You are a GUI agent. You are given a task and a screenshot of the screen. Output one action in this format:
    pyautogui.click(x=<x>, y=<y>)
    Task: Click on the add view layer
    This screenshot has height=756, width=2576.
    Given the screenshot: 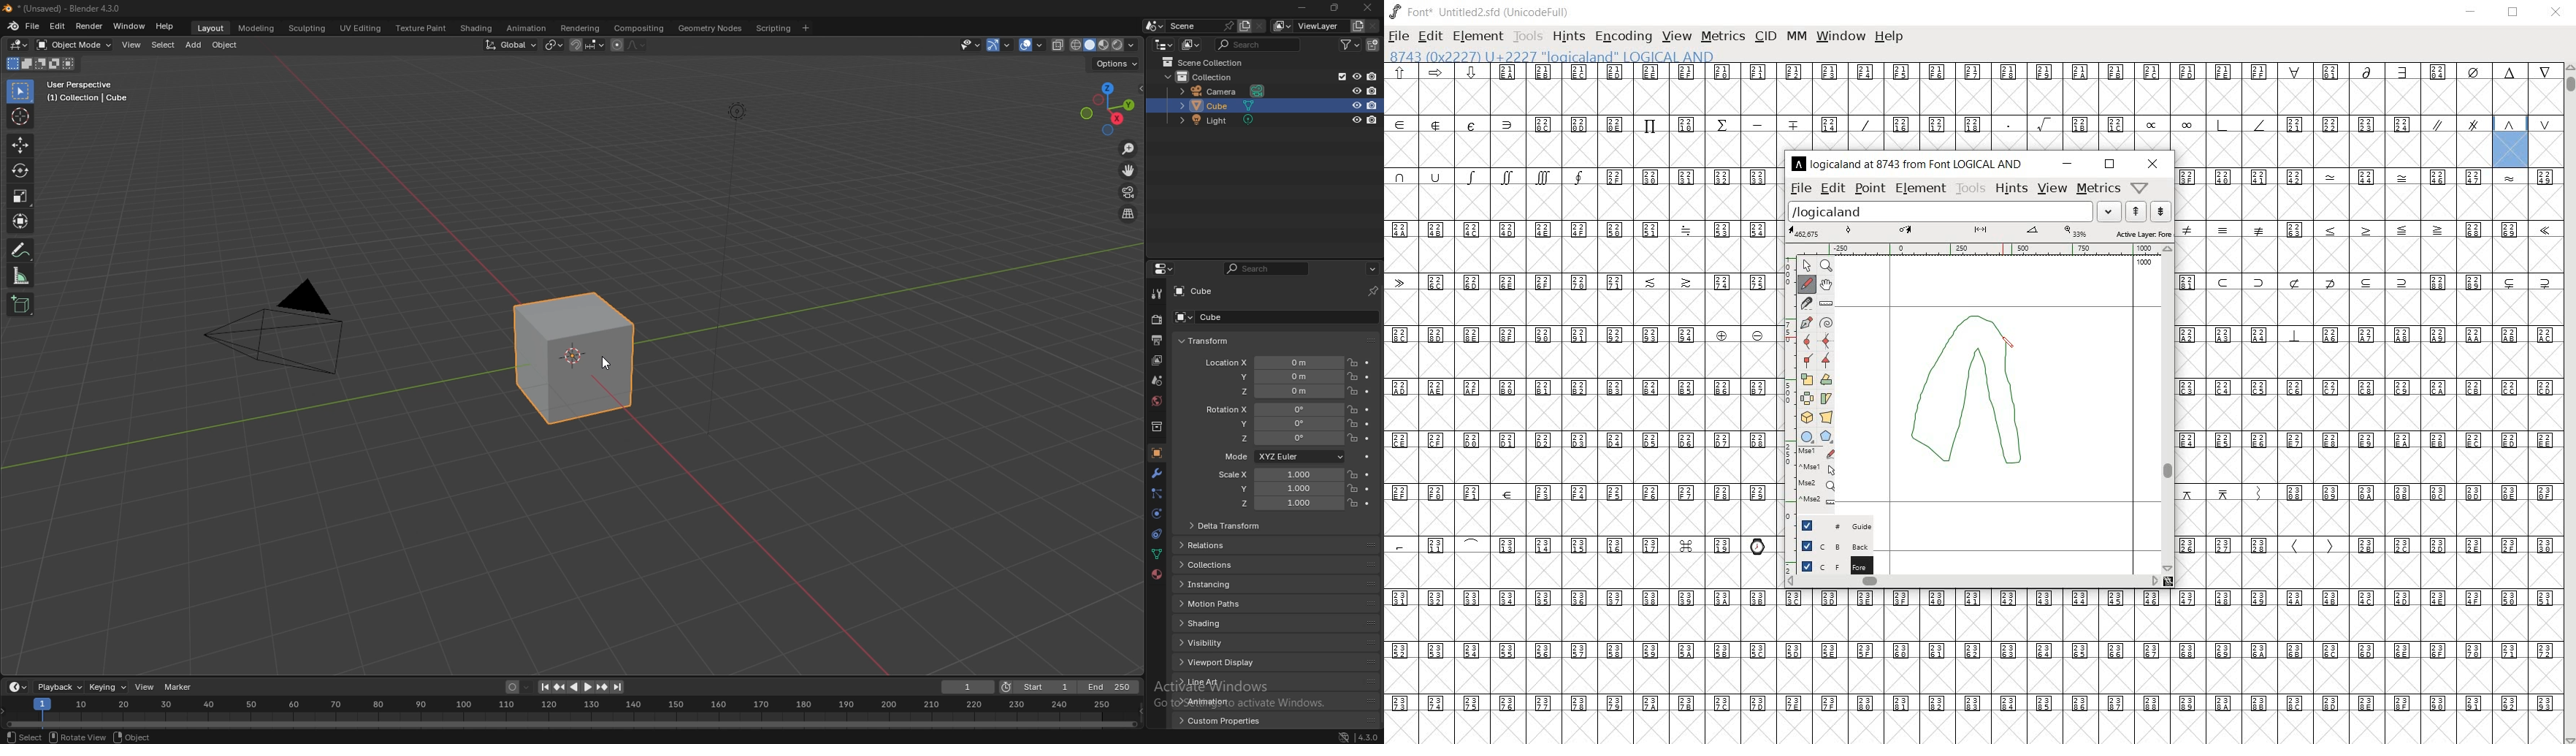 What is the action you would take?
    pyautogui.click(x=1359, y=25)
    